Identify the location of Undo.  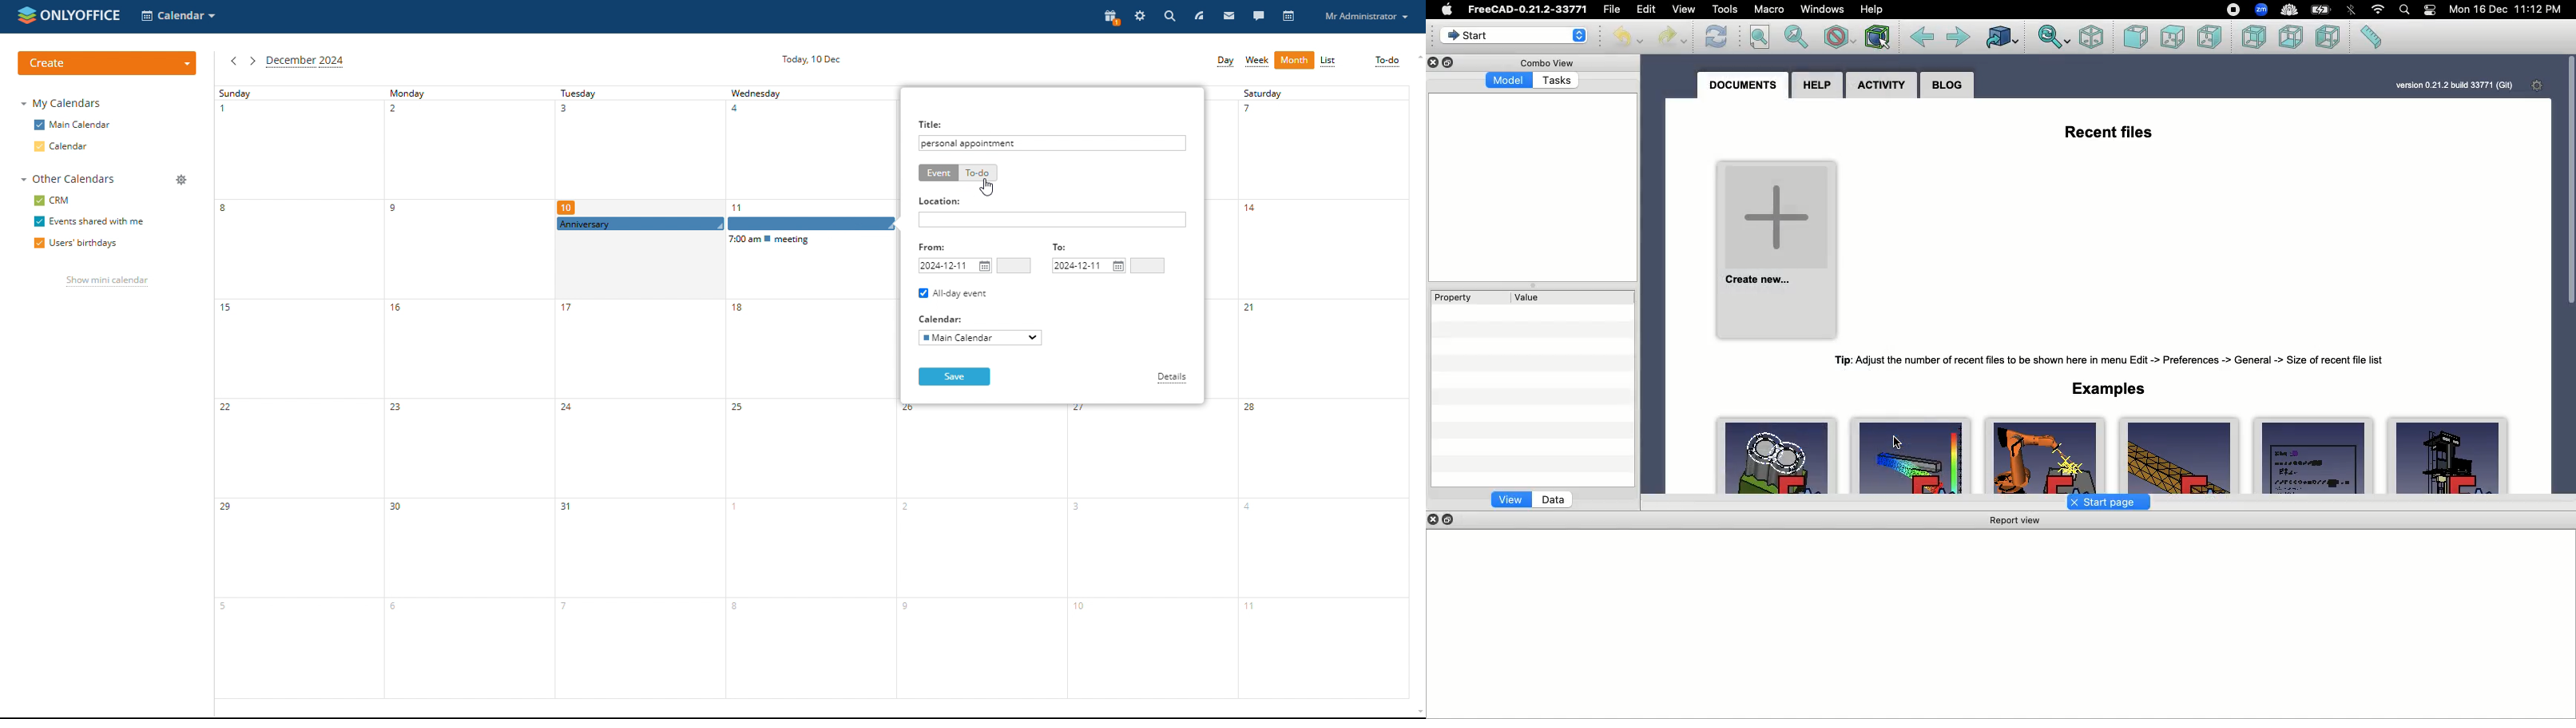
(1629, 38).